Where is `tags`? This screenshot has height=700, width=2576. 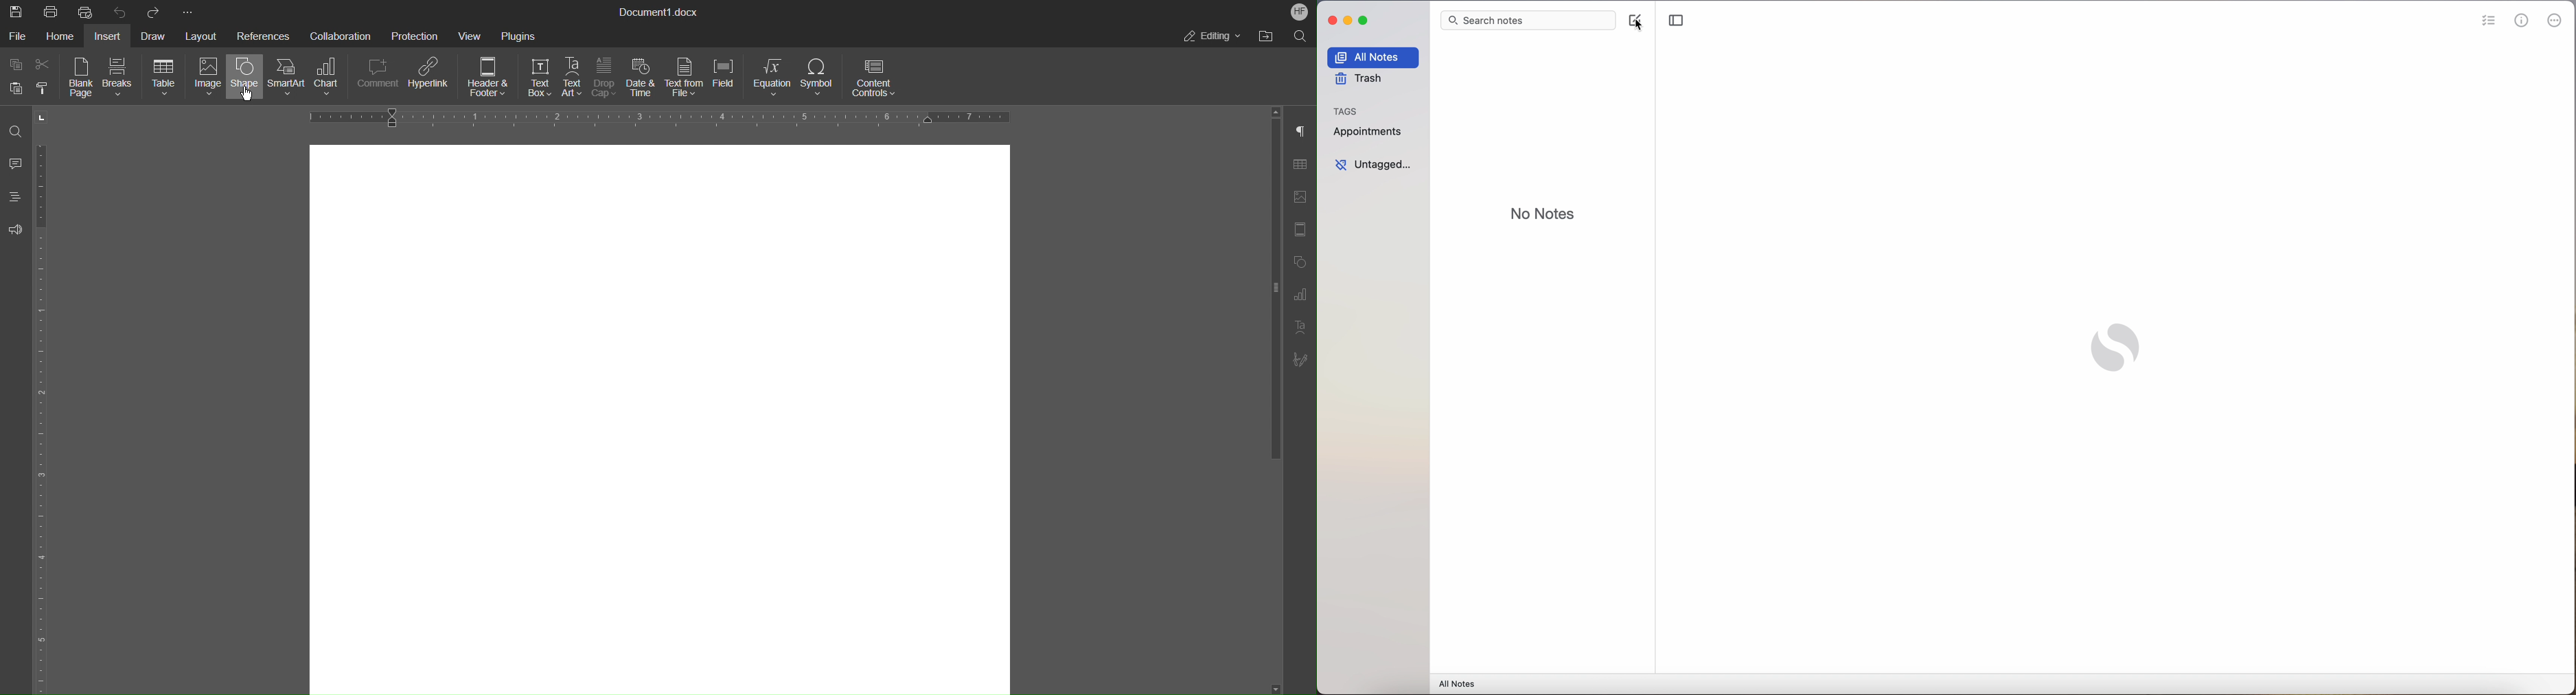 tags is located at coordinates (1350, 110).